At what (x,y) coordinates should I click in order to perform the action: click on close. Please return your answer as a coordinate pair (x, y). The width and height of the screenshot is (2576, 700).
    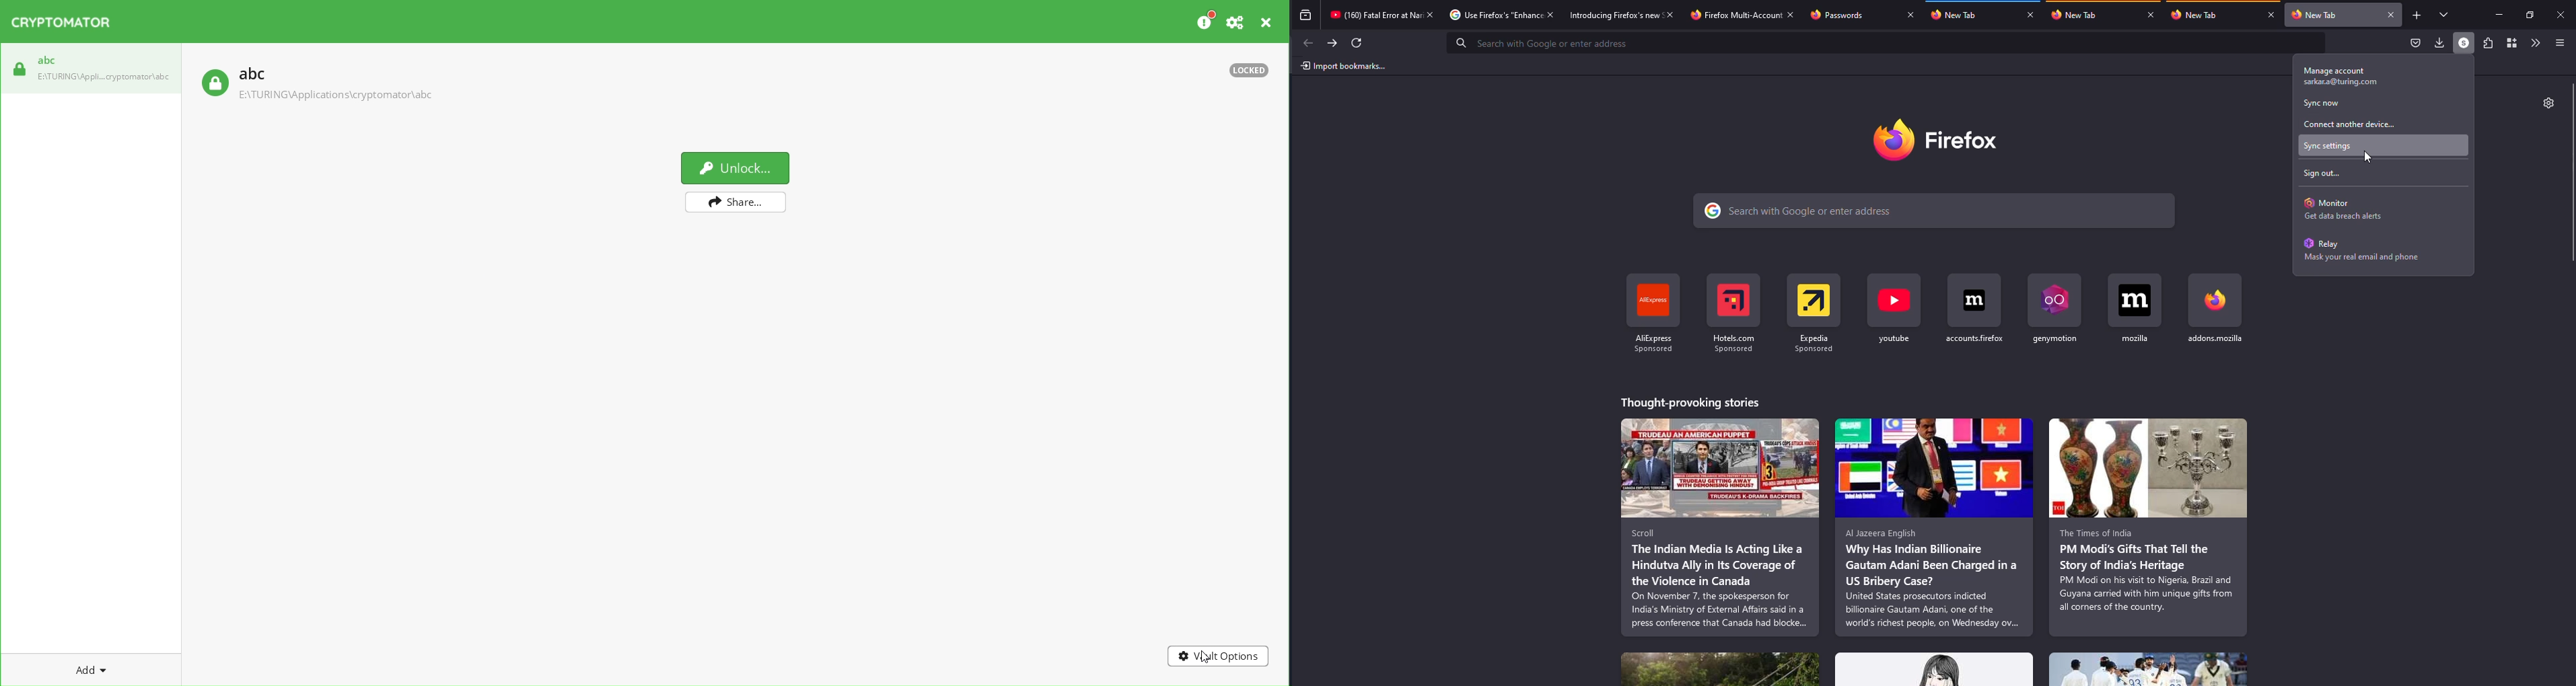
    Looking at the image, I should click on (1670, 14).